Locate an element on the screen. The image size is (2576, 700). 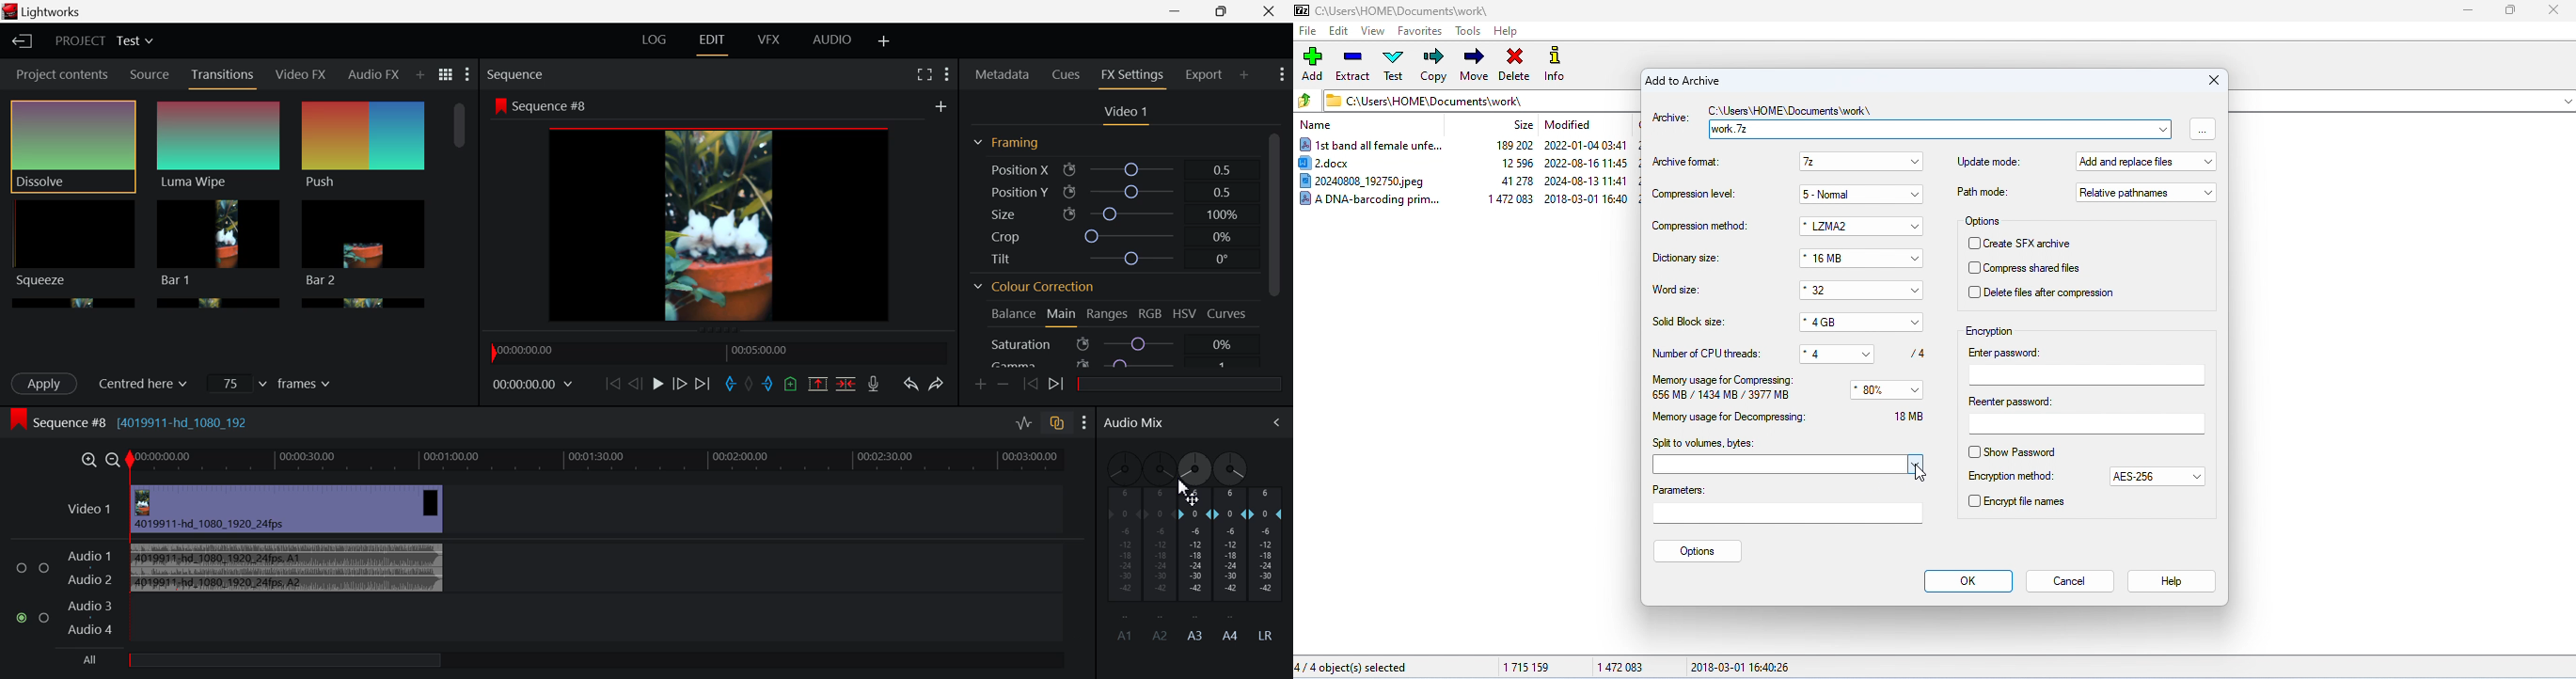
Redo is located at coordinates (938, 385).